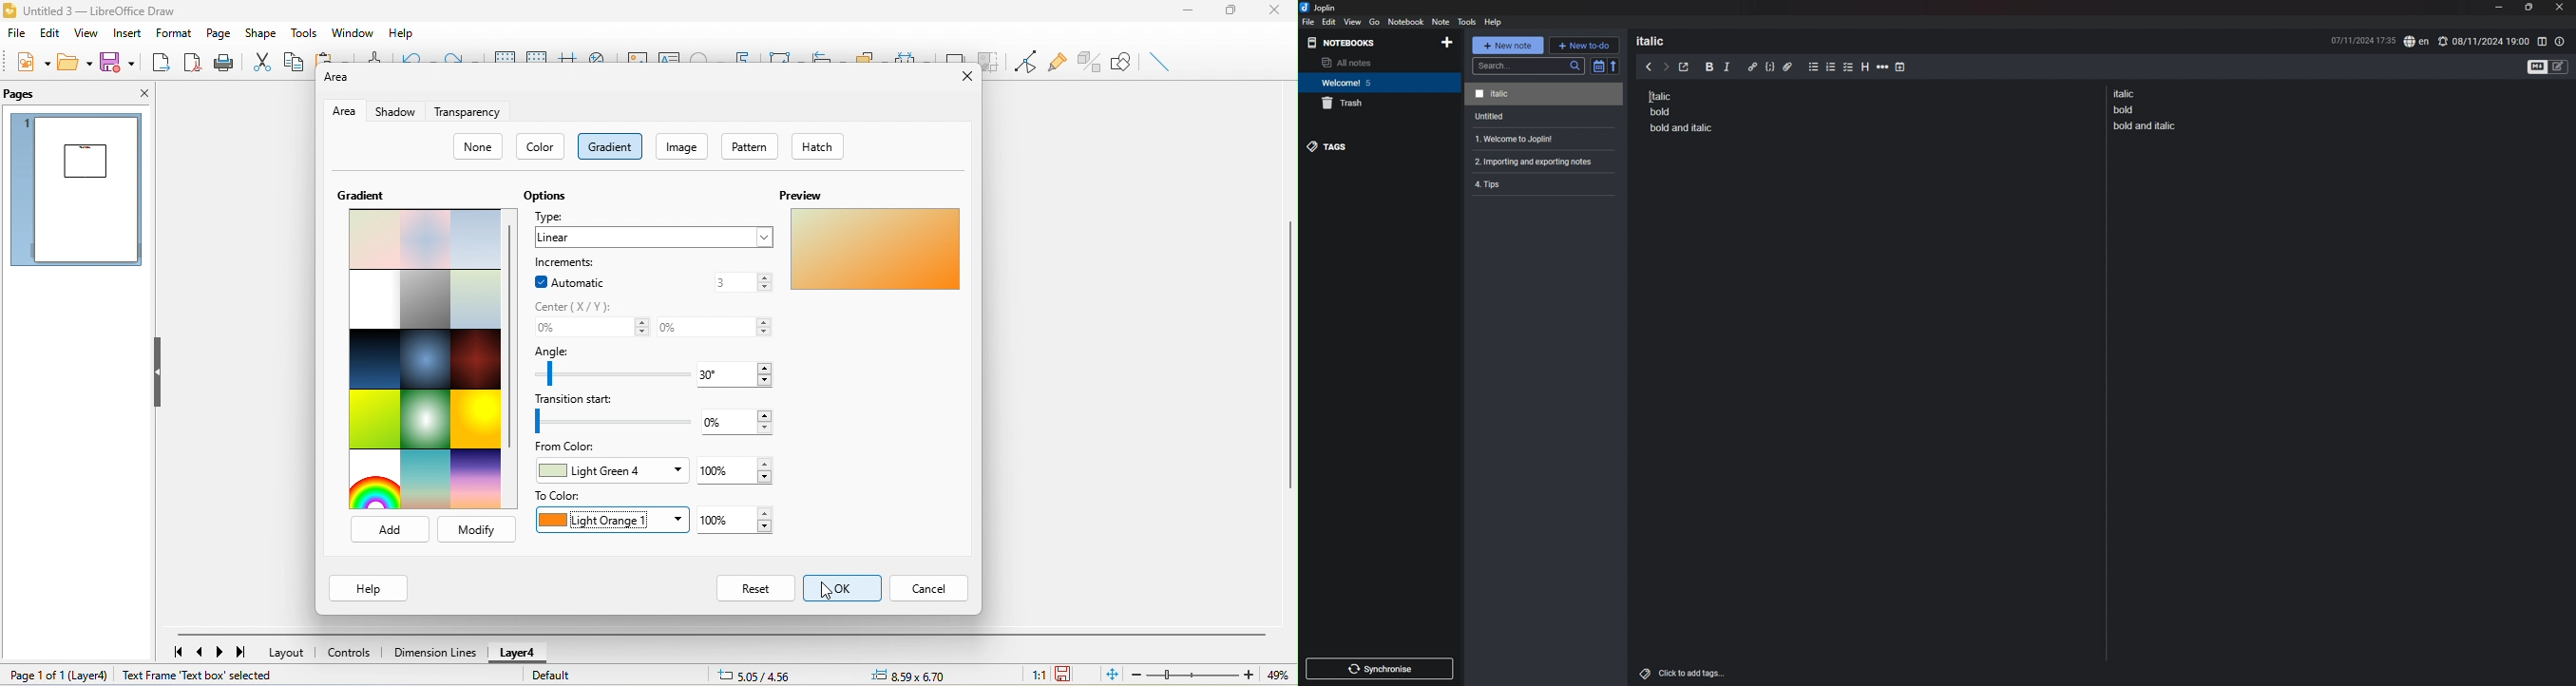 Image resolution: width=2576 pixels, height=700 pixels. Describe the element at coordinates (2542, 41) in the screenshot. I see `toggle editor layout` at that location.